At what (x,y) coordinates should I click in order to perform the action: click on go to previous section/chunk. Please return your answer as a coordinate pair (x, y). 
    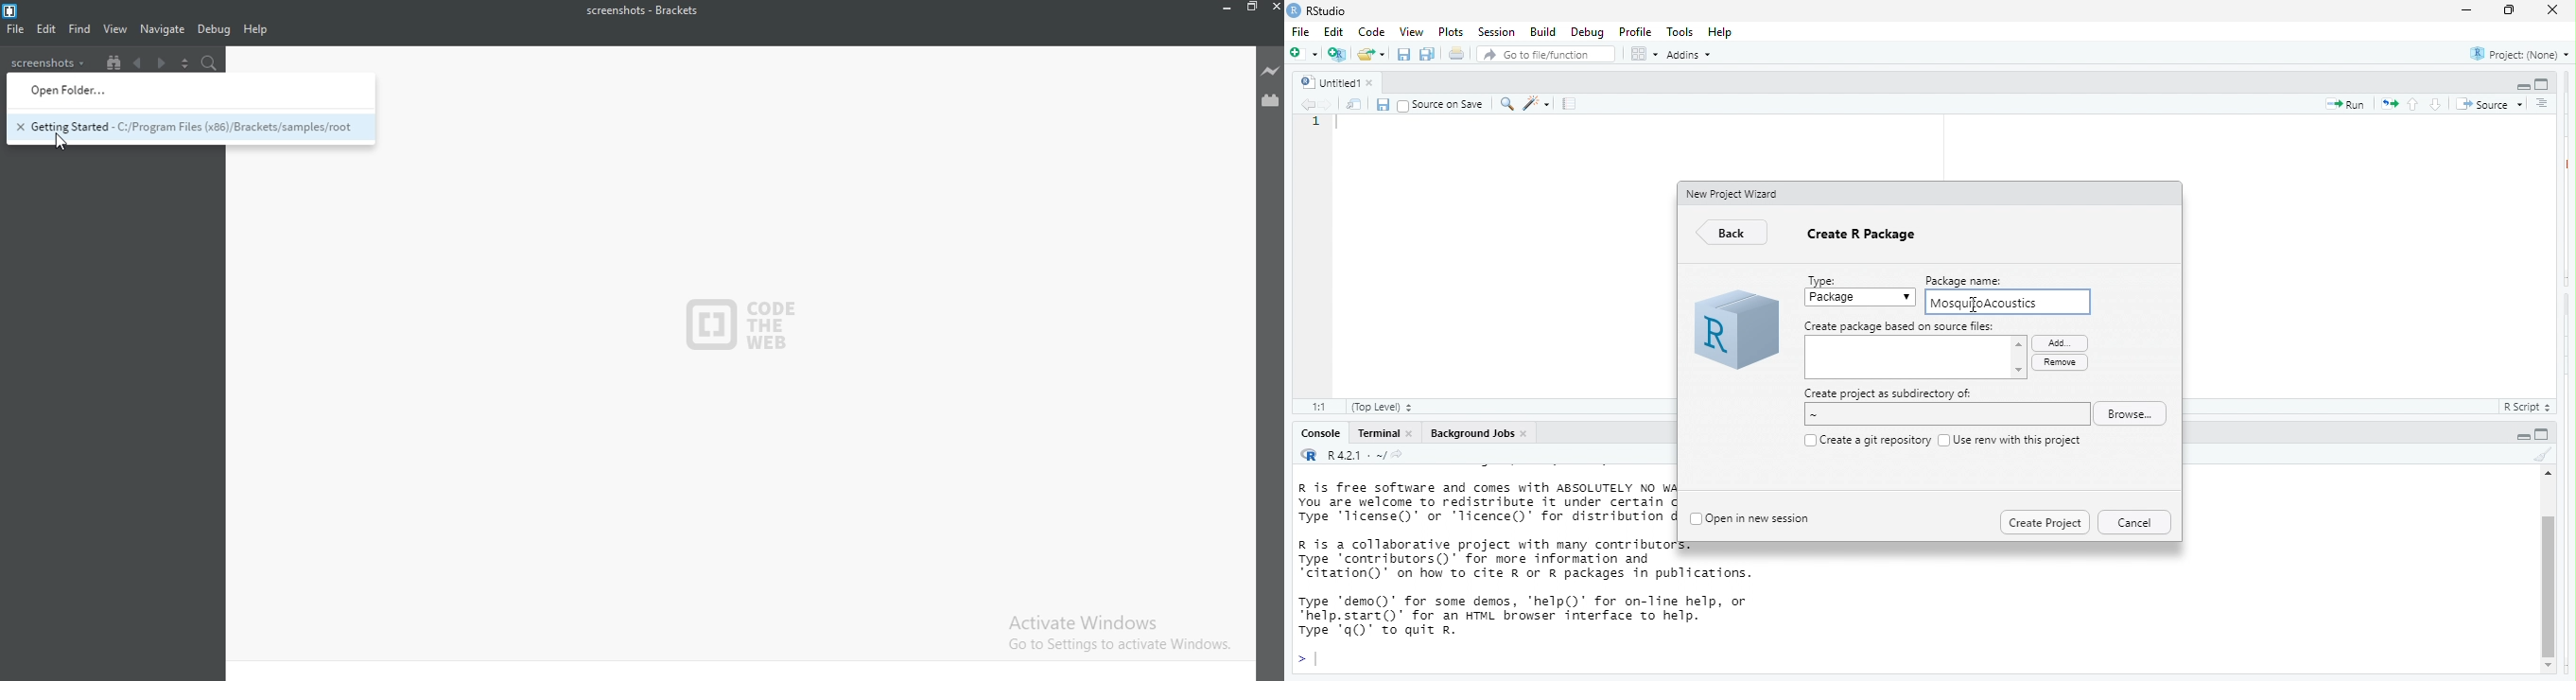
    Looking at the image, I should click on (2415, 105).